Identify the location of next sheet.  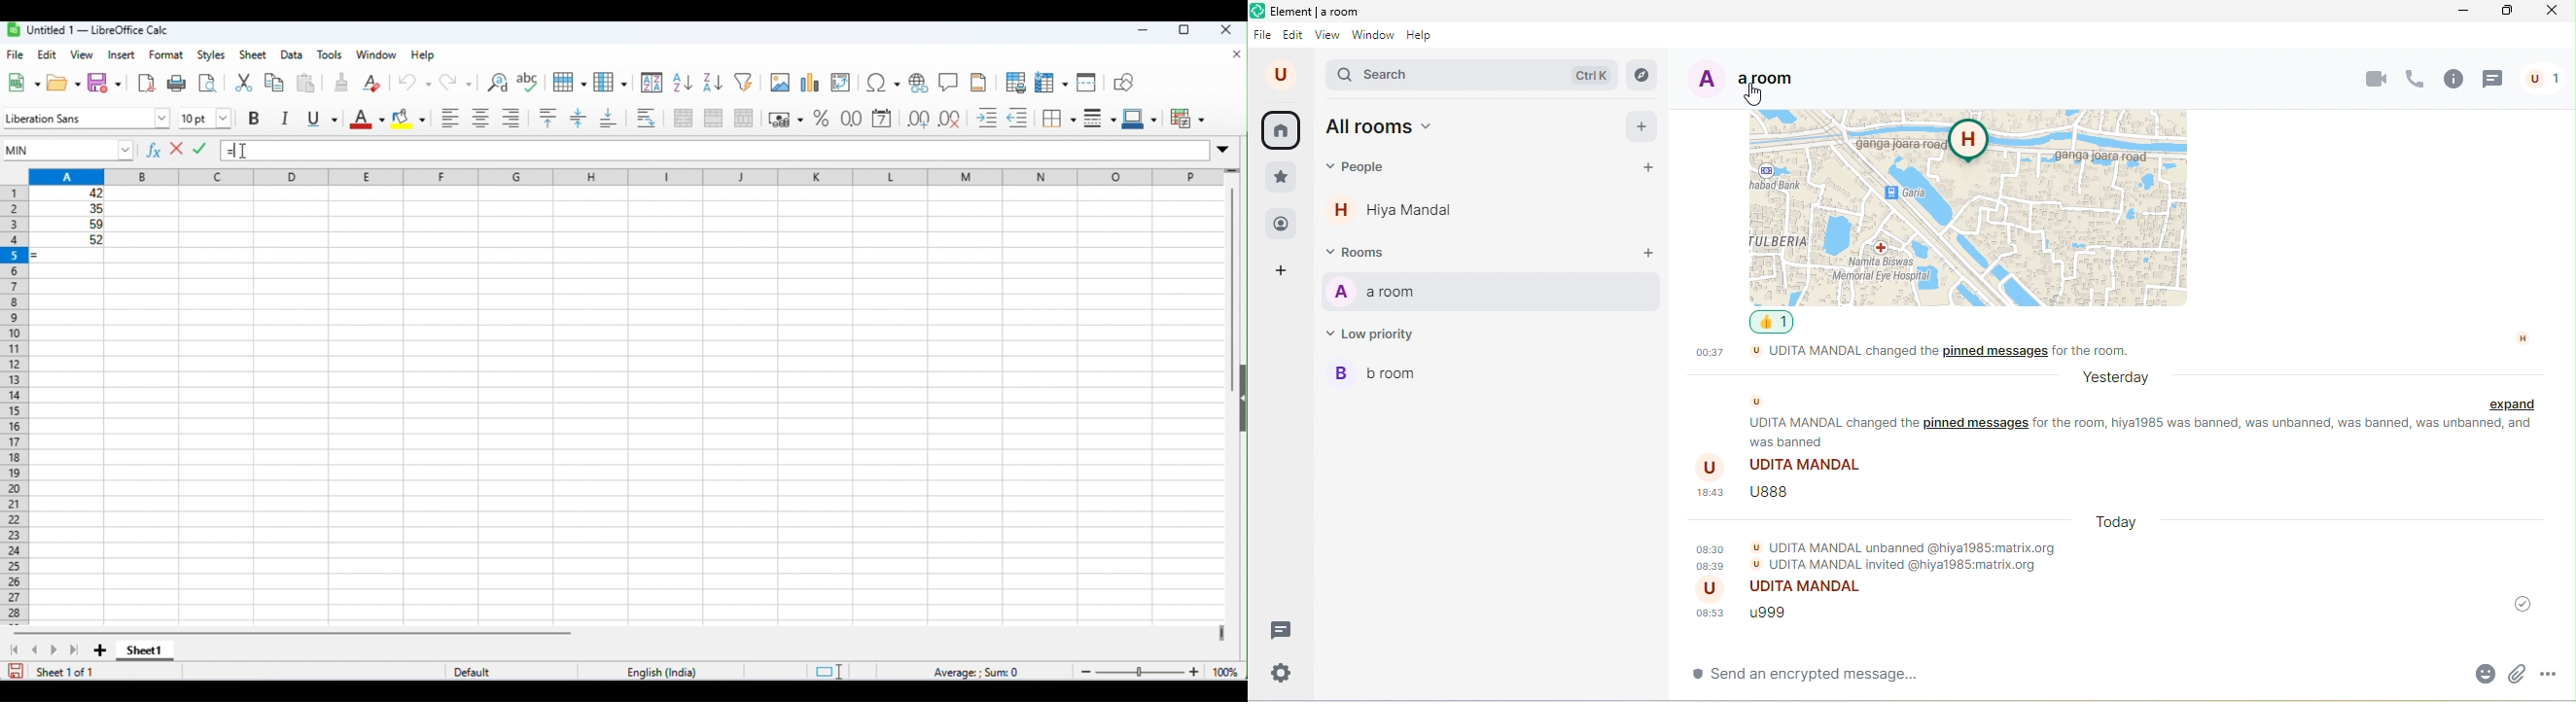
(55, 650).